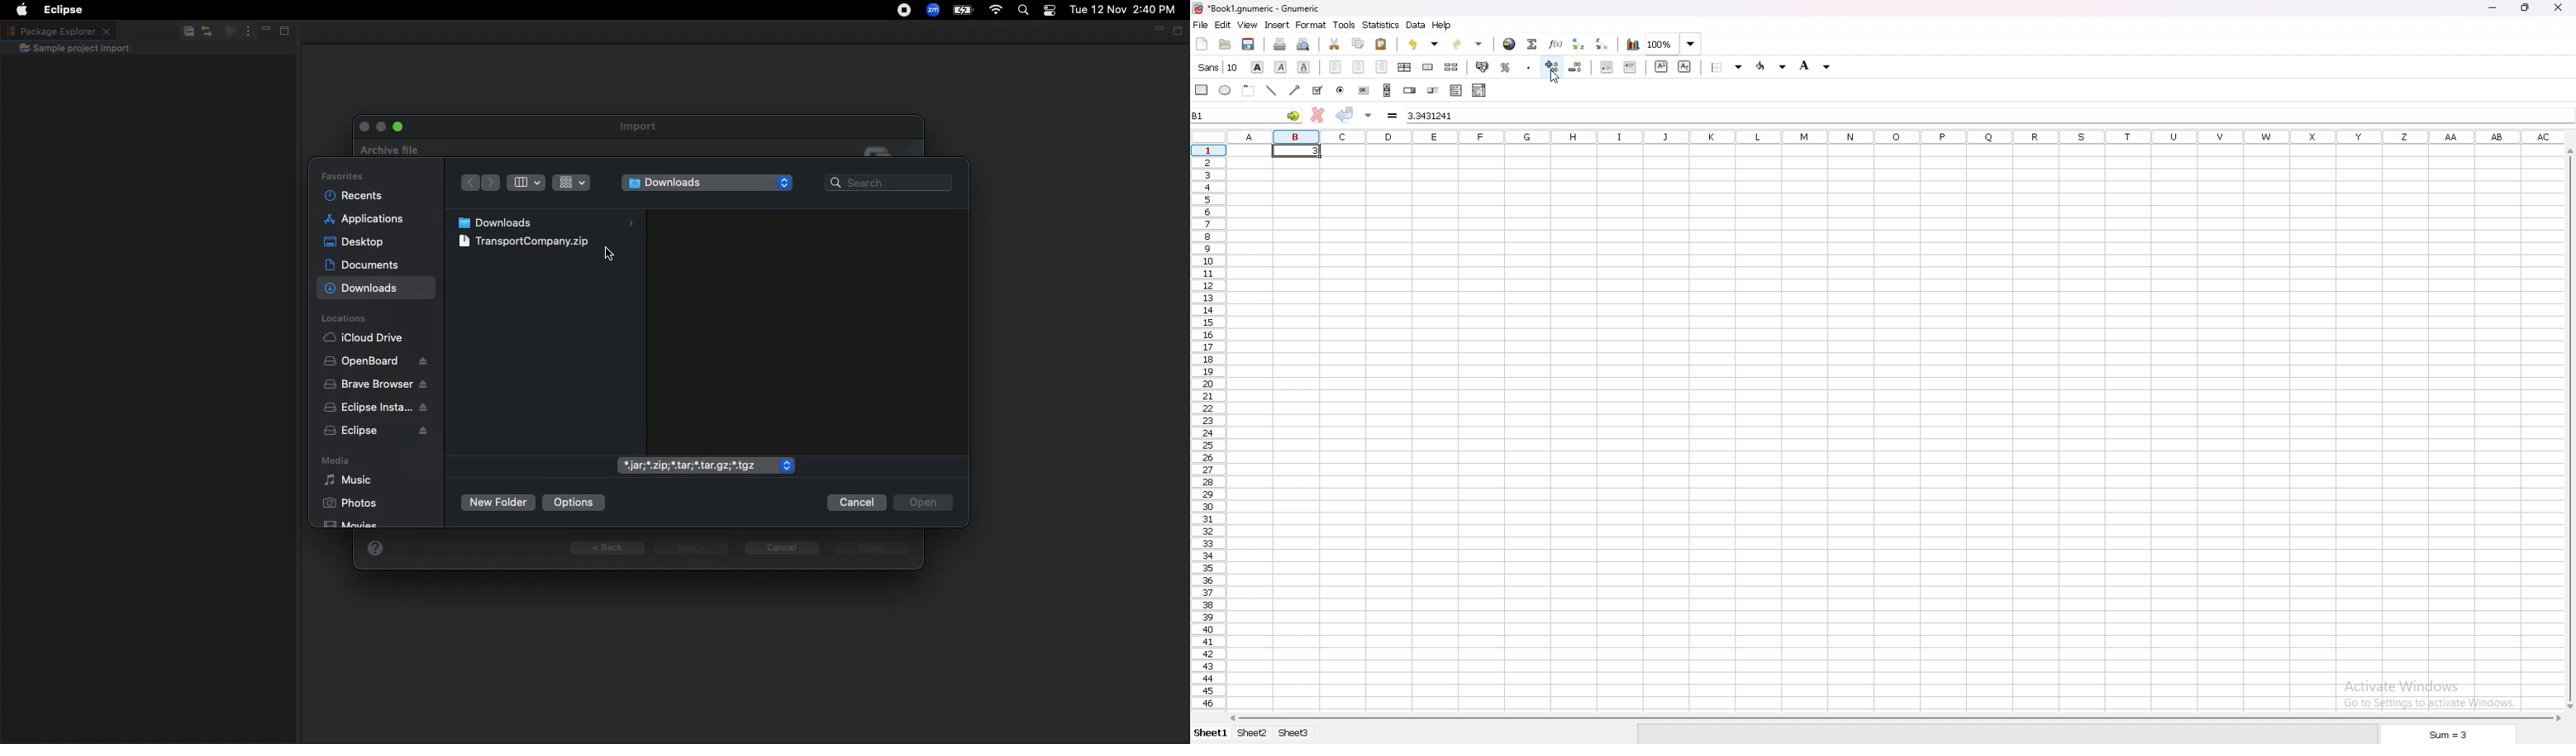 The width and height of the screenshot is (2576, 756). I want to click on Link with editor, so click(206, 32).